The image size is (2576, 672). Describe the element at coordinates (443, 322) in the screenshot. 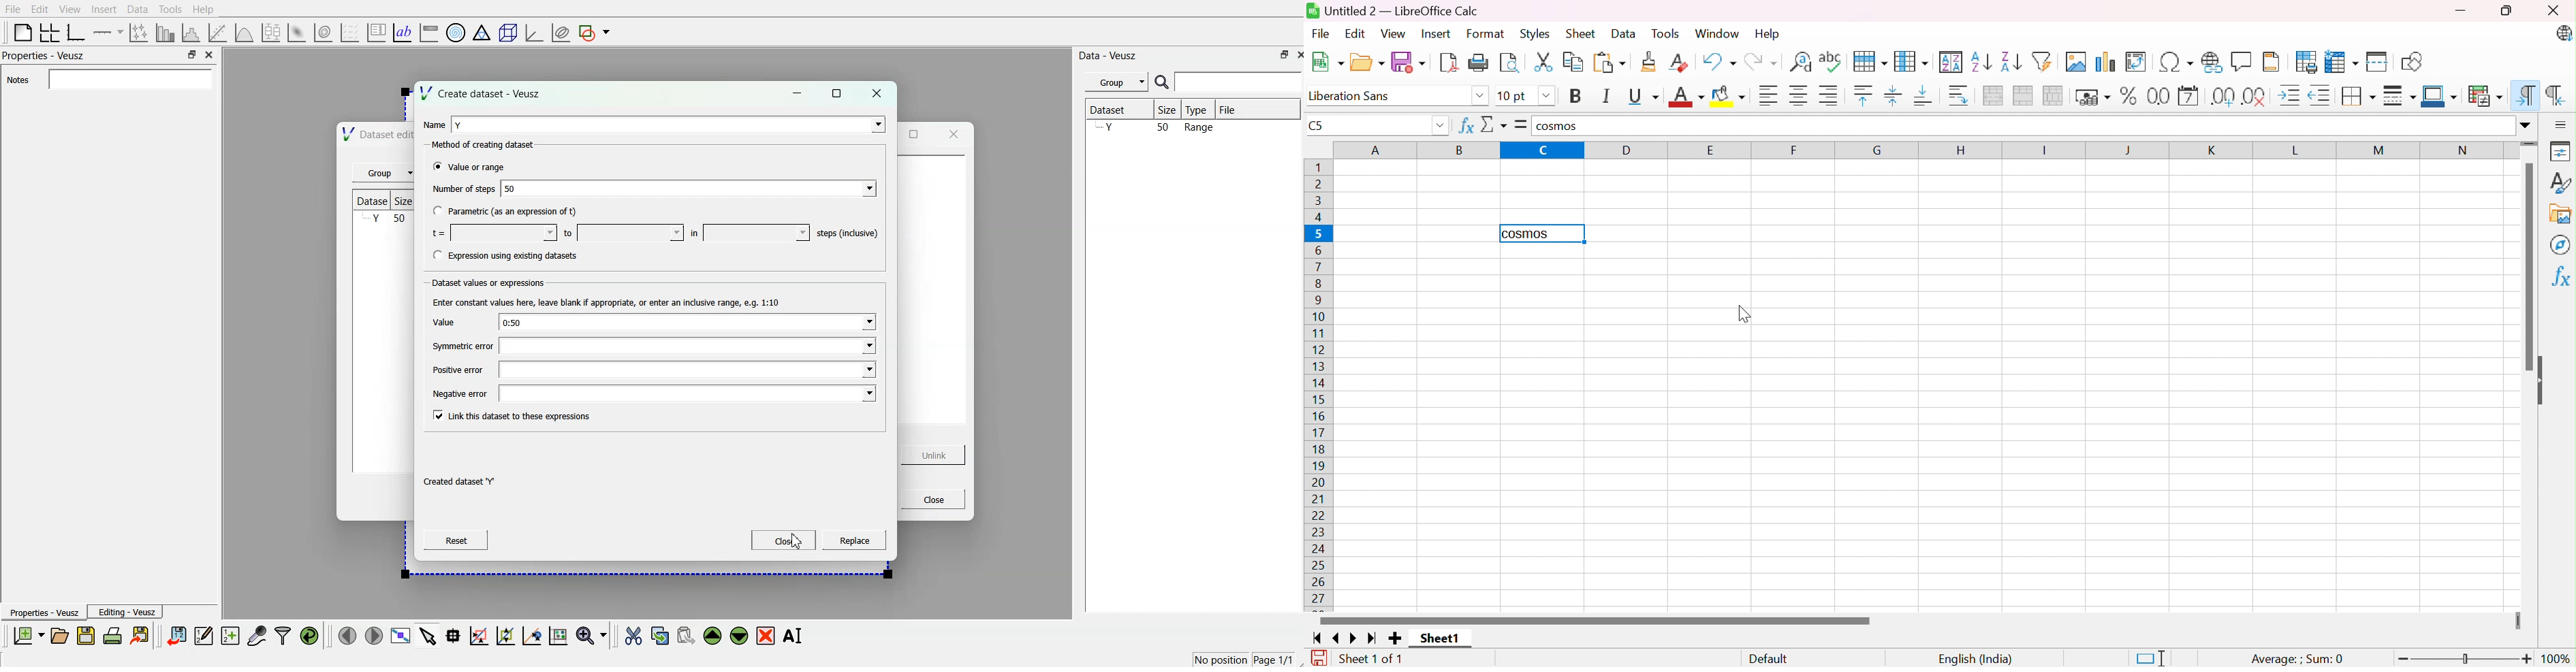

I see `value` at that location.